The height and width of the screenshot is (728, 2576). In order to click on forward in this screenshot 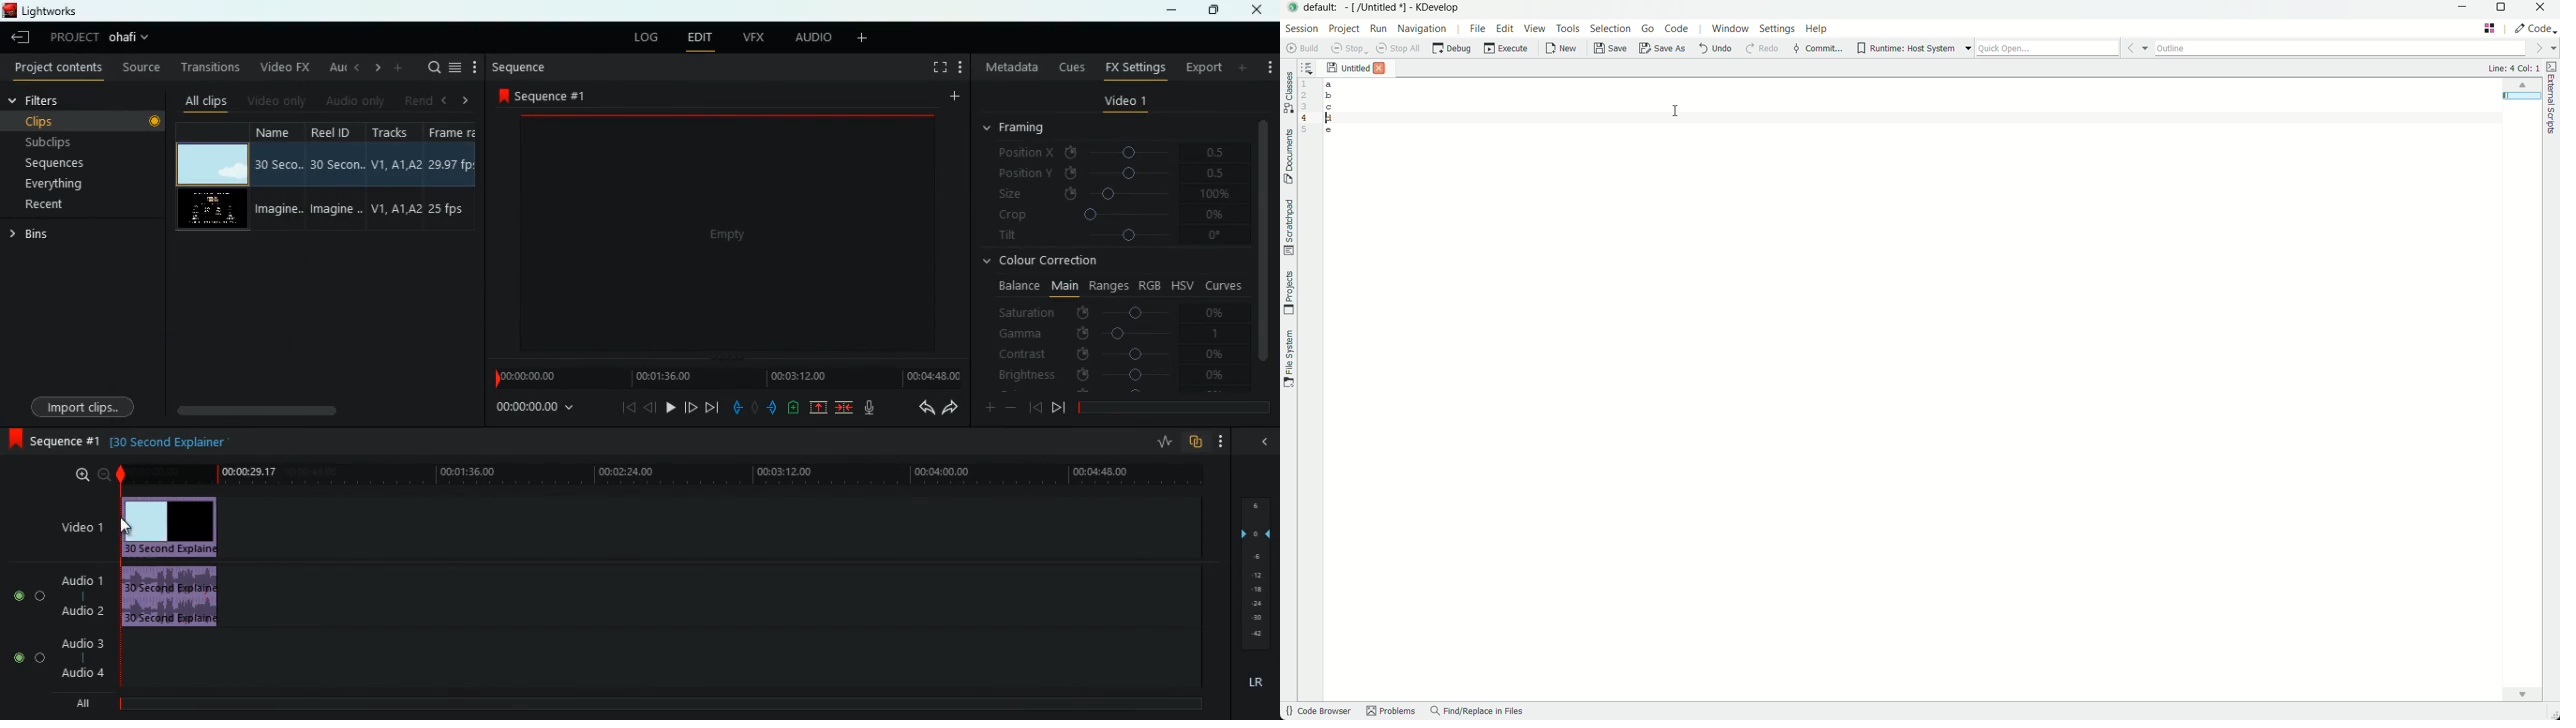, I will do `click(1058, 410)`.